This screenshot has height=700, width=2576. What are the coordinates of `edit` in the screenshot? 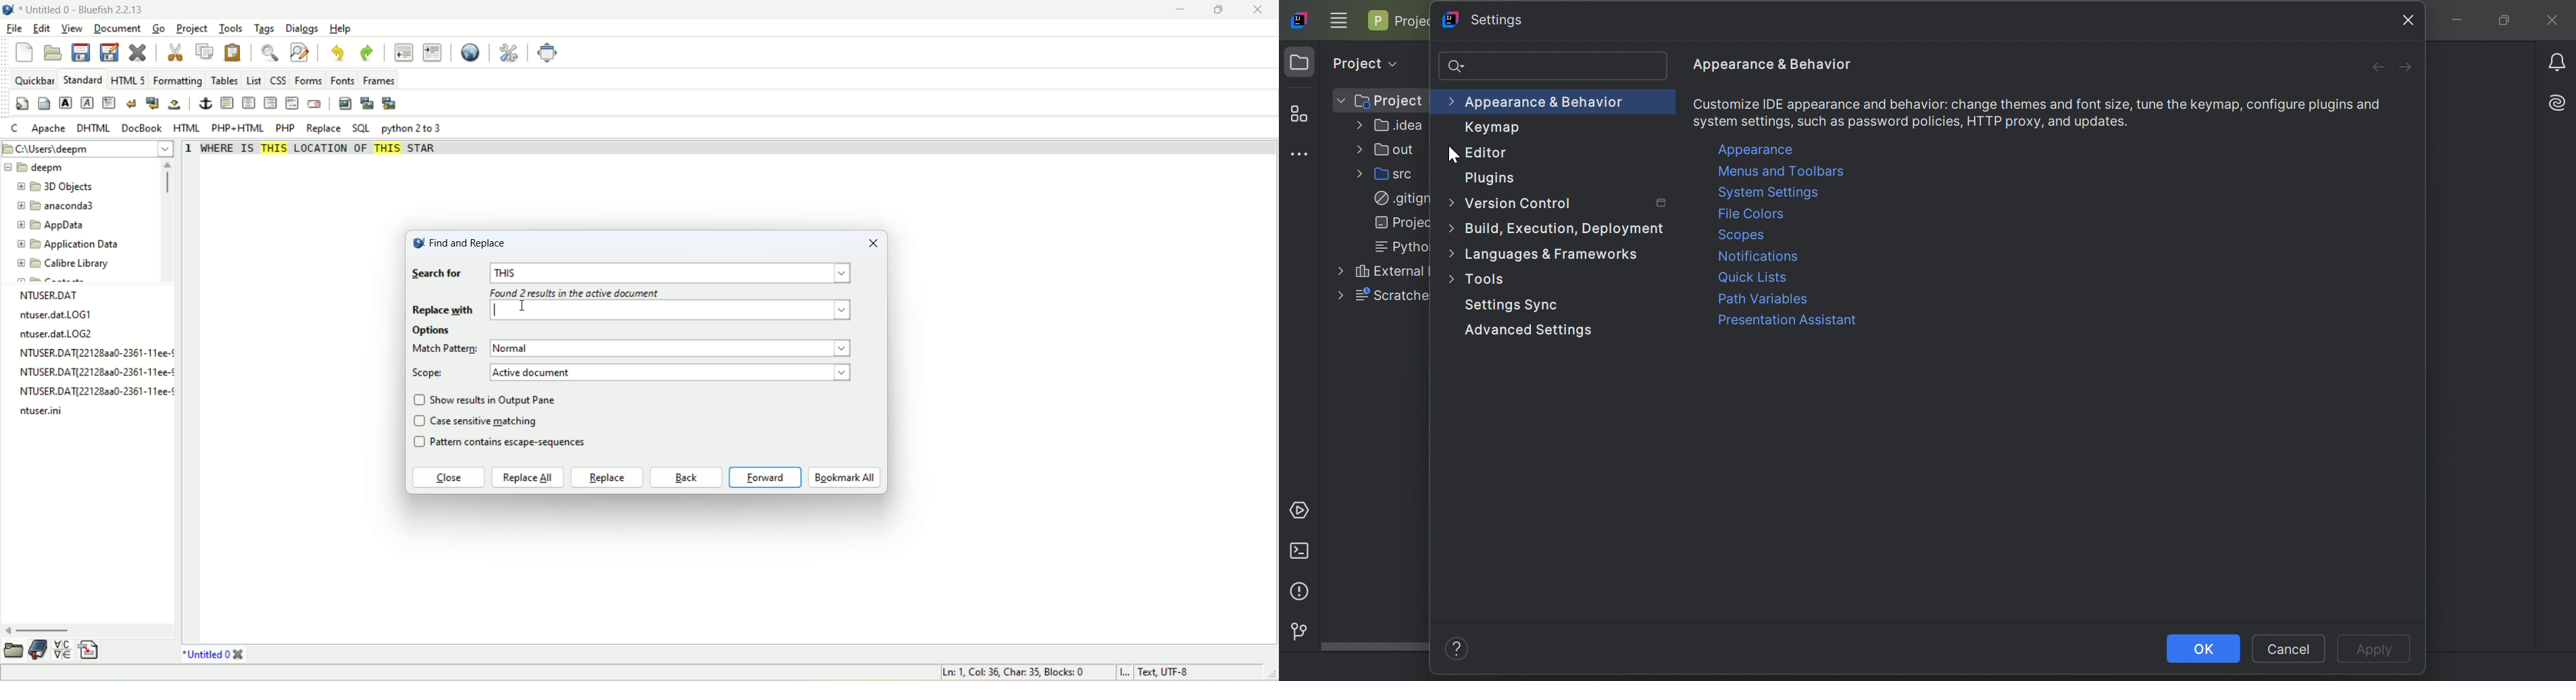 It's located at (41, 30).